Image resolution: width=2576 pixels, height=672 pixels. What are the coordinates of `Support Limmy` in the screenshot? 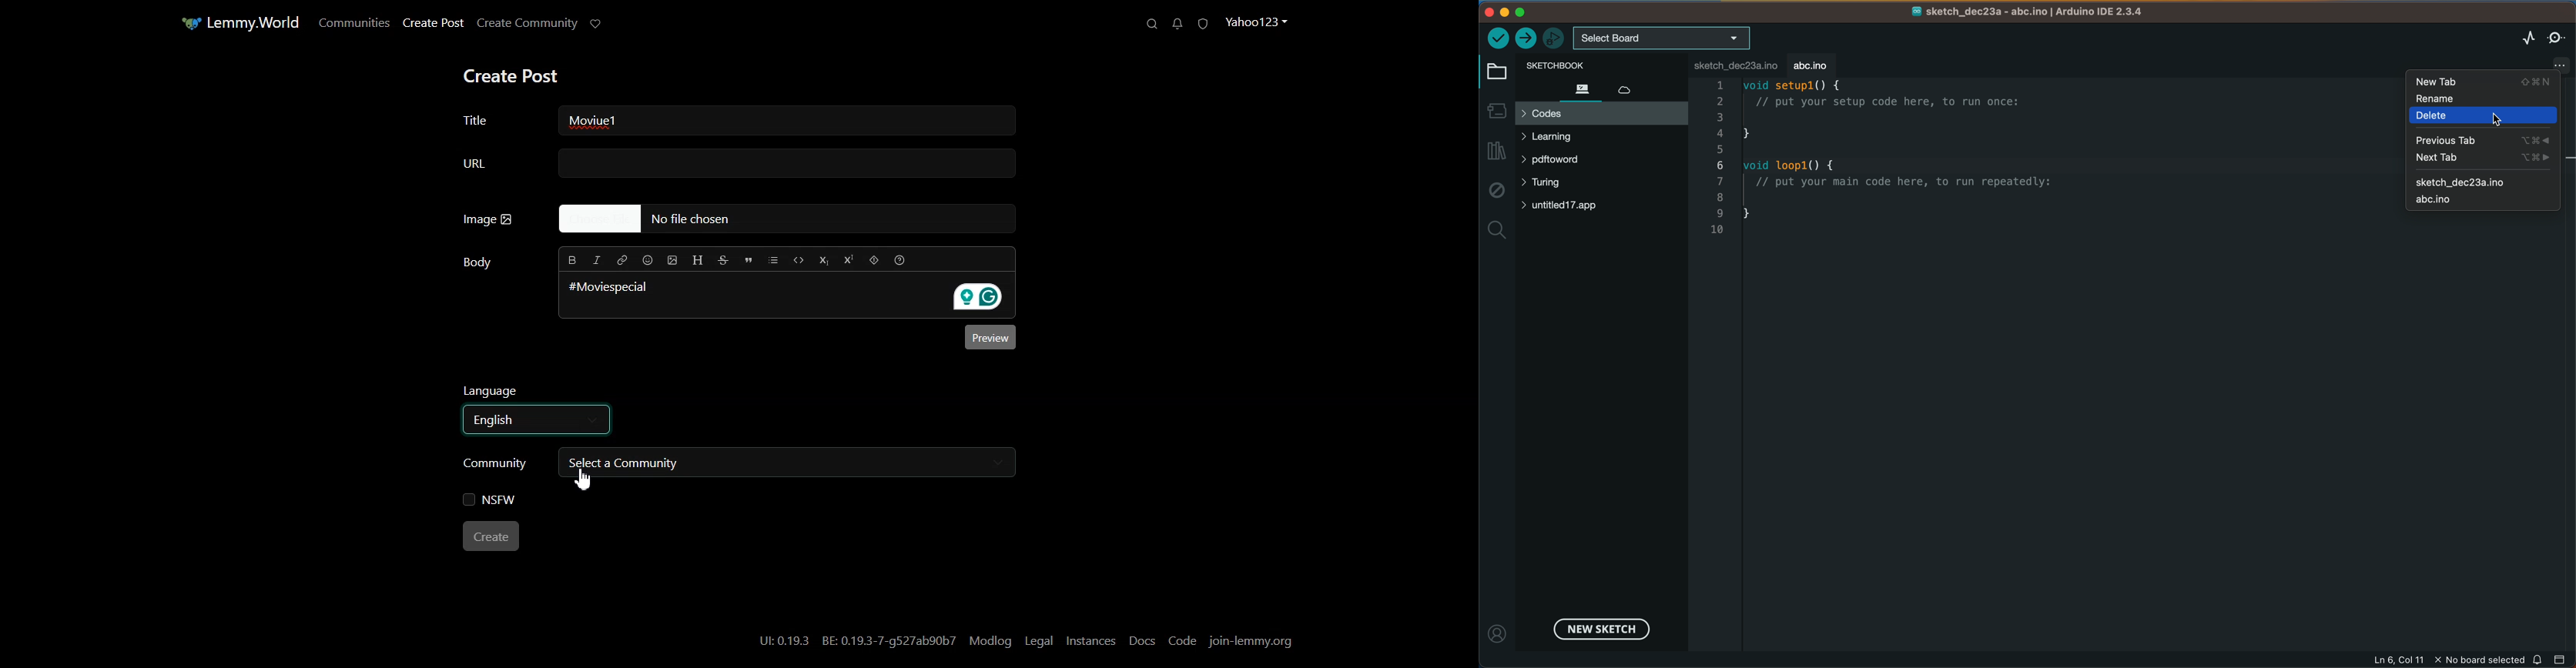 It's located at (600, 25).